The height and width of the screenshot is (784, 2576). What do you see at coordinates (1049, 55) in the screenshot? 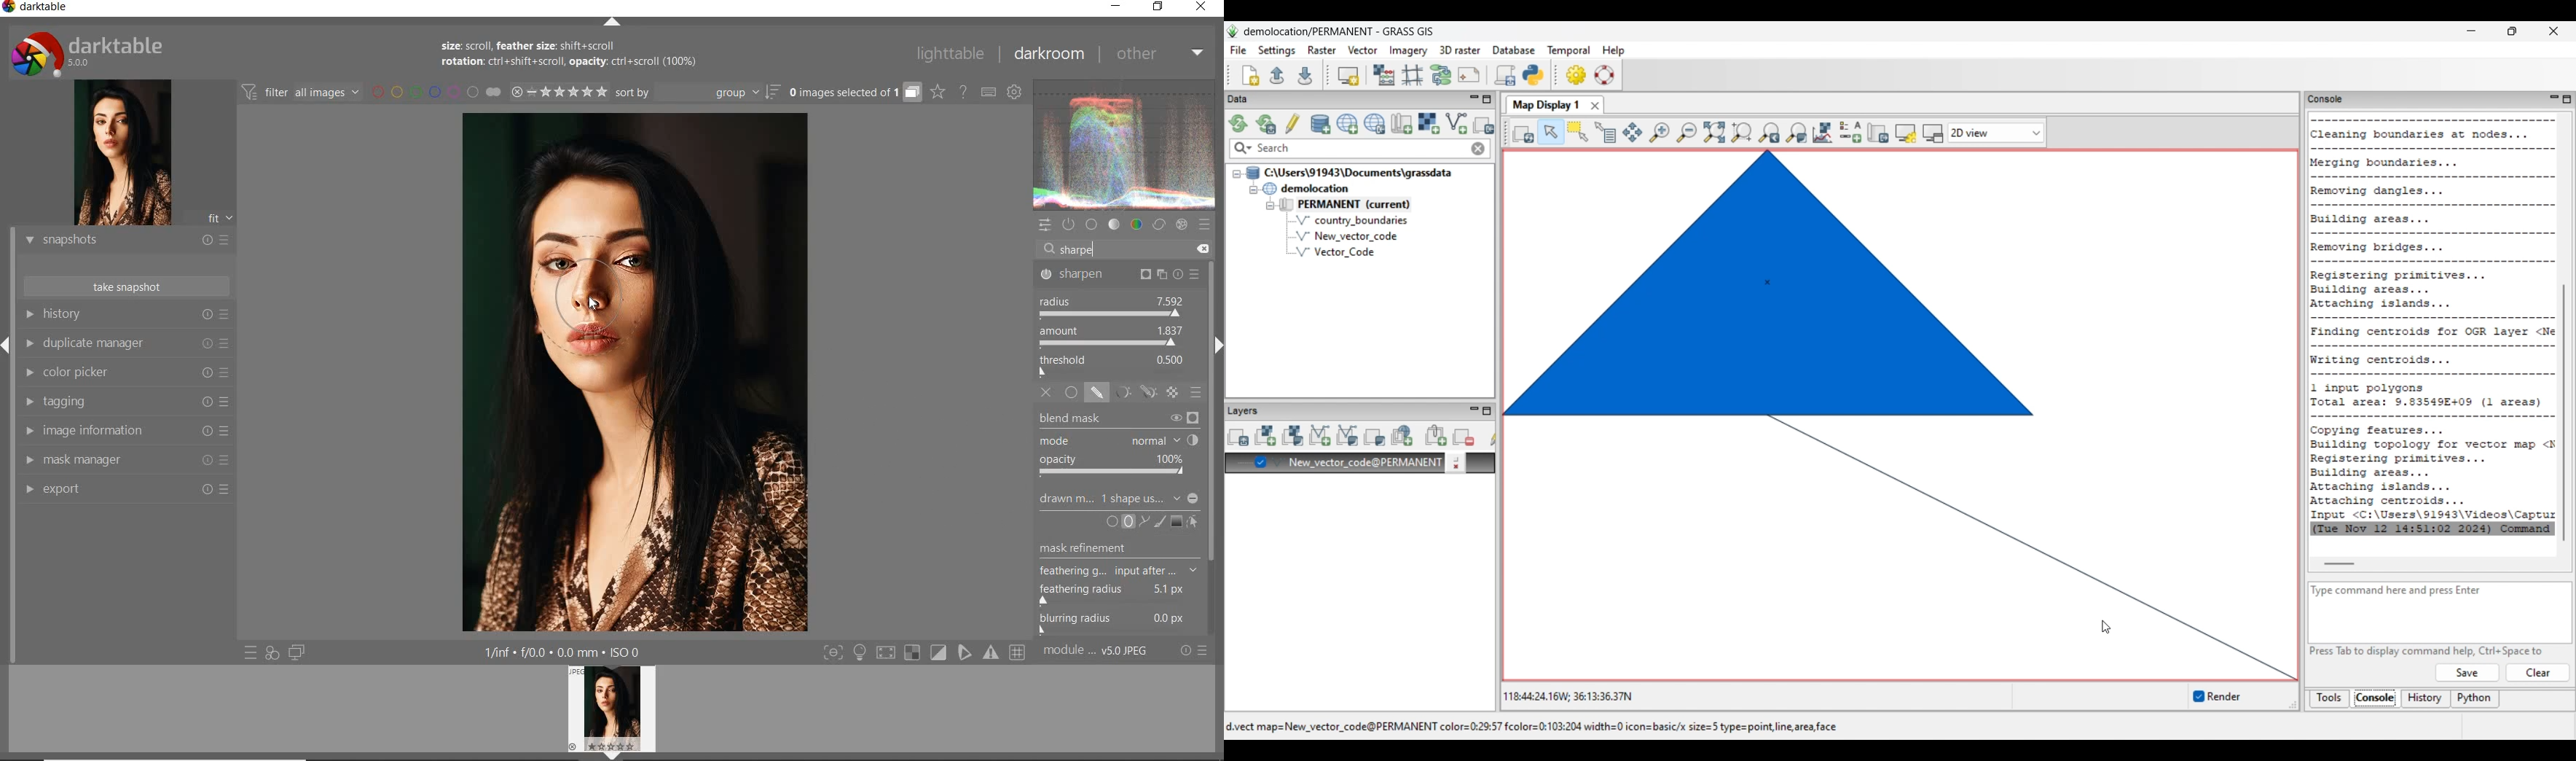
I see `DARKROOM` at bounding box center [1049, 55].